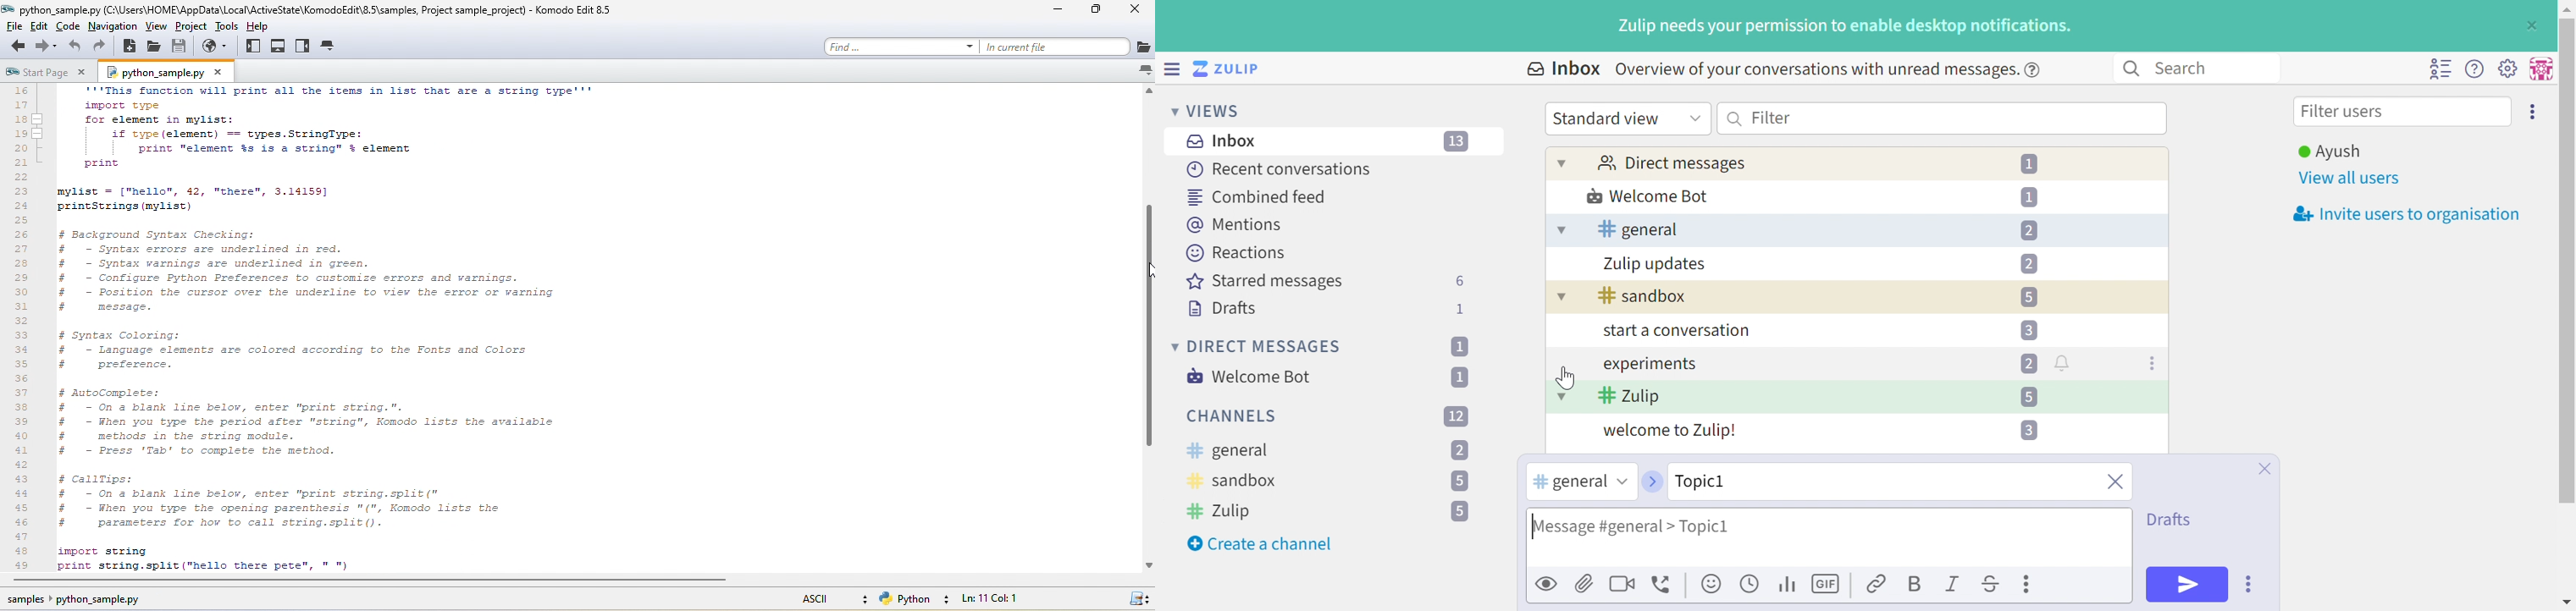 The width and height of the screenshot is (2576, 616). I want to click on Add voice call, so click(1664, 585).